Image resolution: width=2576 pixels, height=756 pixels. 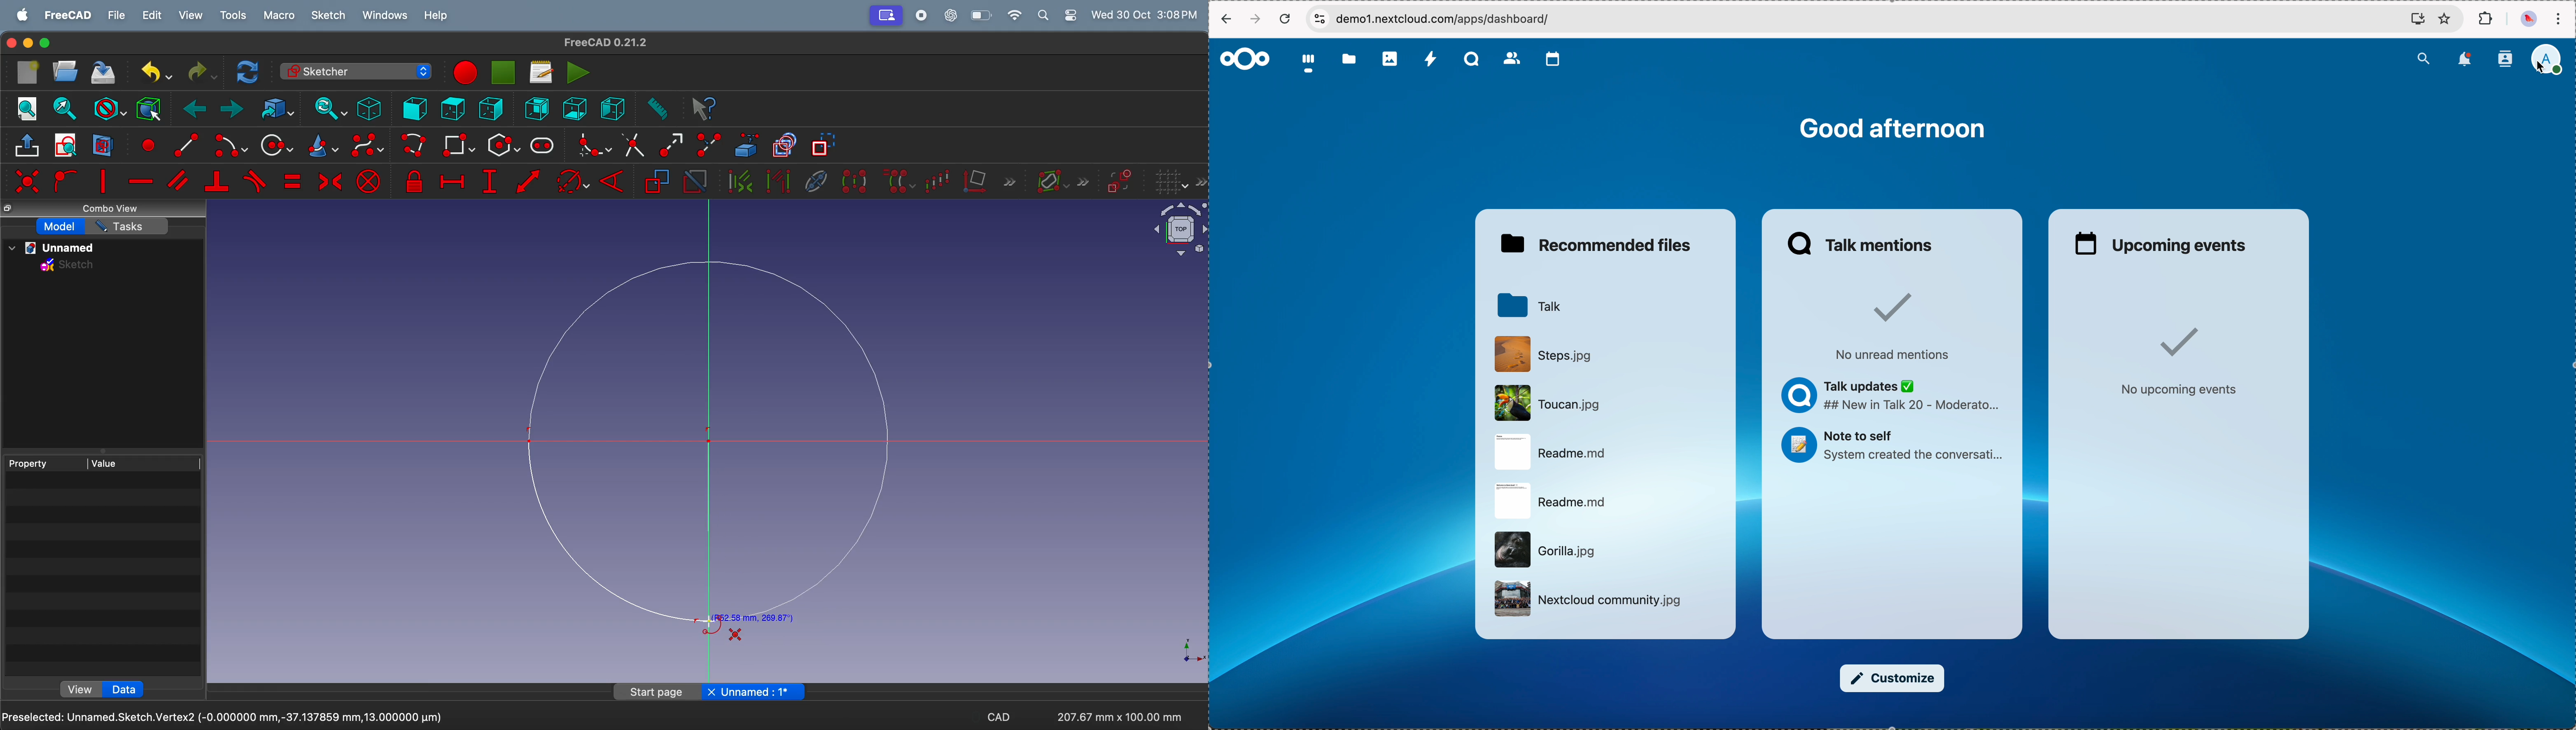 I want to click on constrain horrizontal, so click(x=142, y=181).